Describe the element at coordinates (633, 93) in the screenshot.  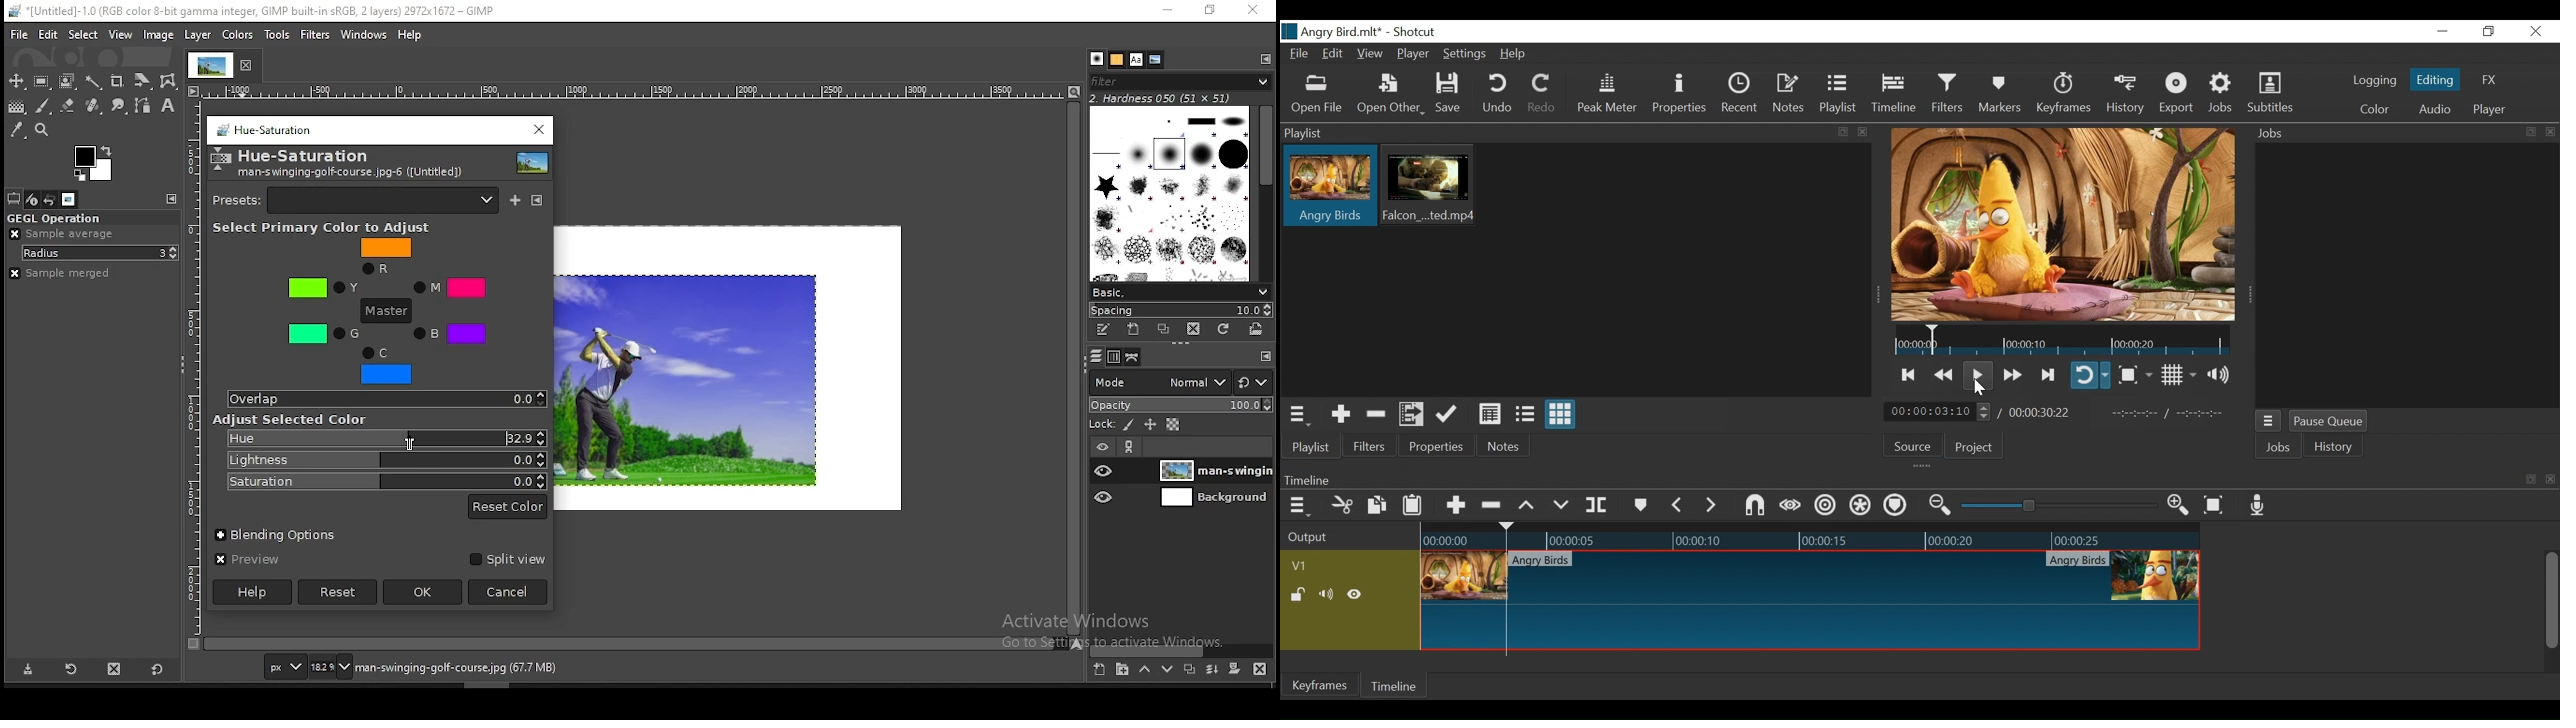
I see `horizontal scale` at that location.